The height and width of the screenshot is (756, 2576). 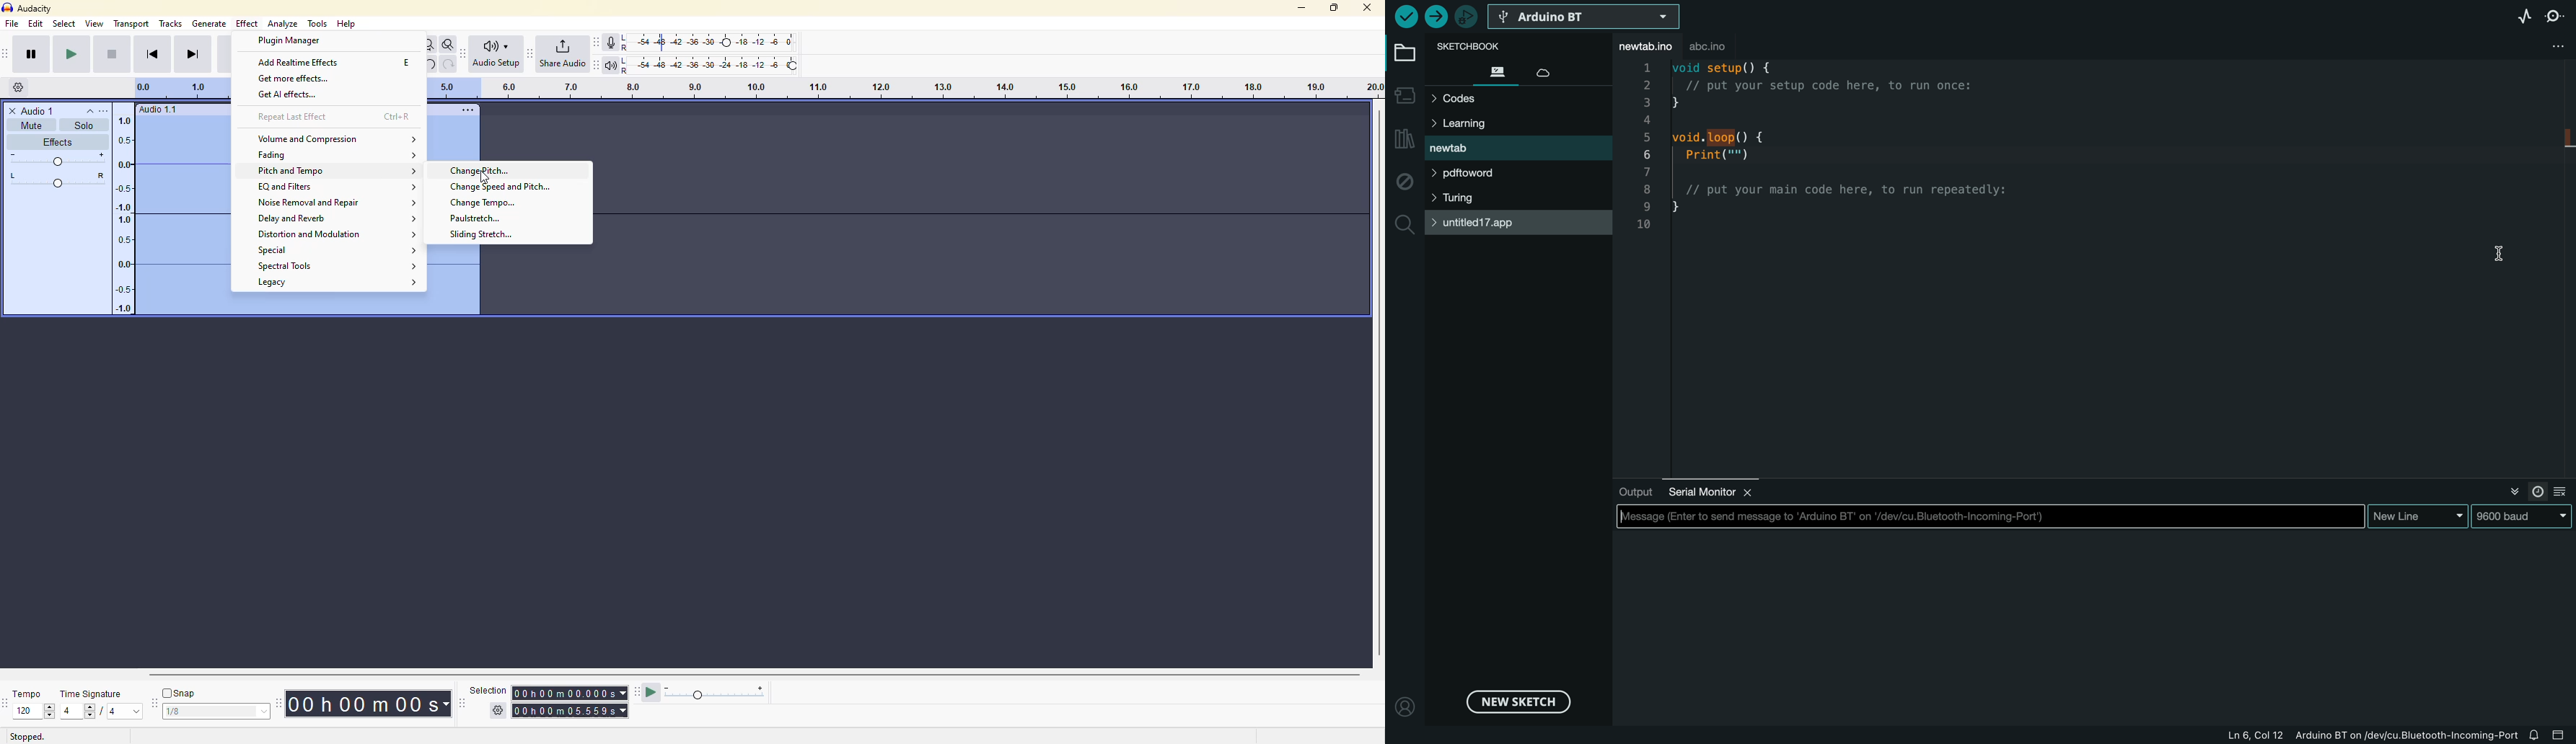 What do you see at coordinates (448, 64) in the screenshot?
I see `redo` at bounding box center [448, 64].